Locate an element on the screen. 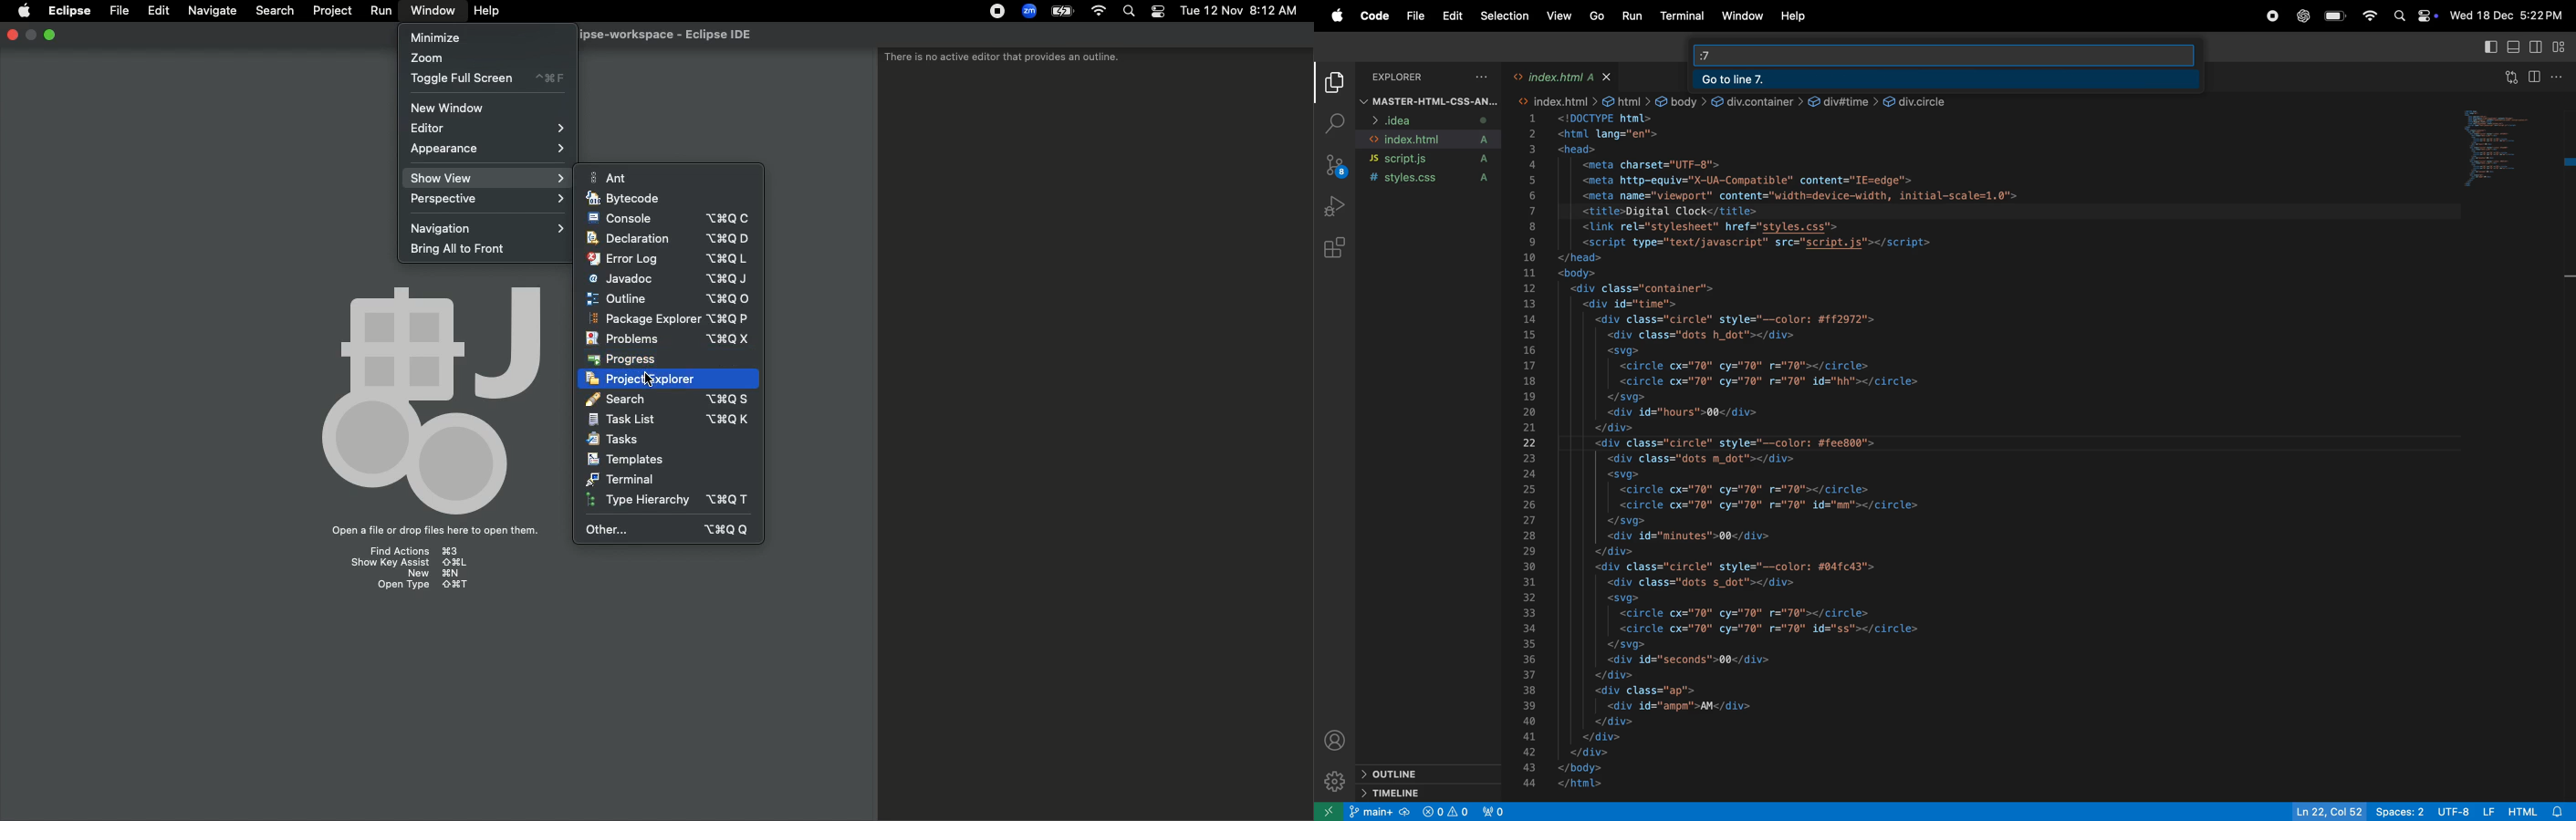 Image resolution: width=2576 pixels, height=840 pixels. Navigate is located at coordinates (210, 11).